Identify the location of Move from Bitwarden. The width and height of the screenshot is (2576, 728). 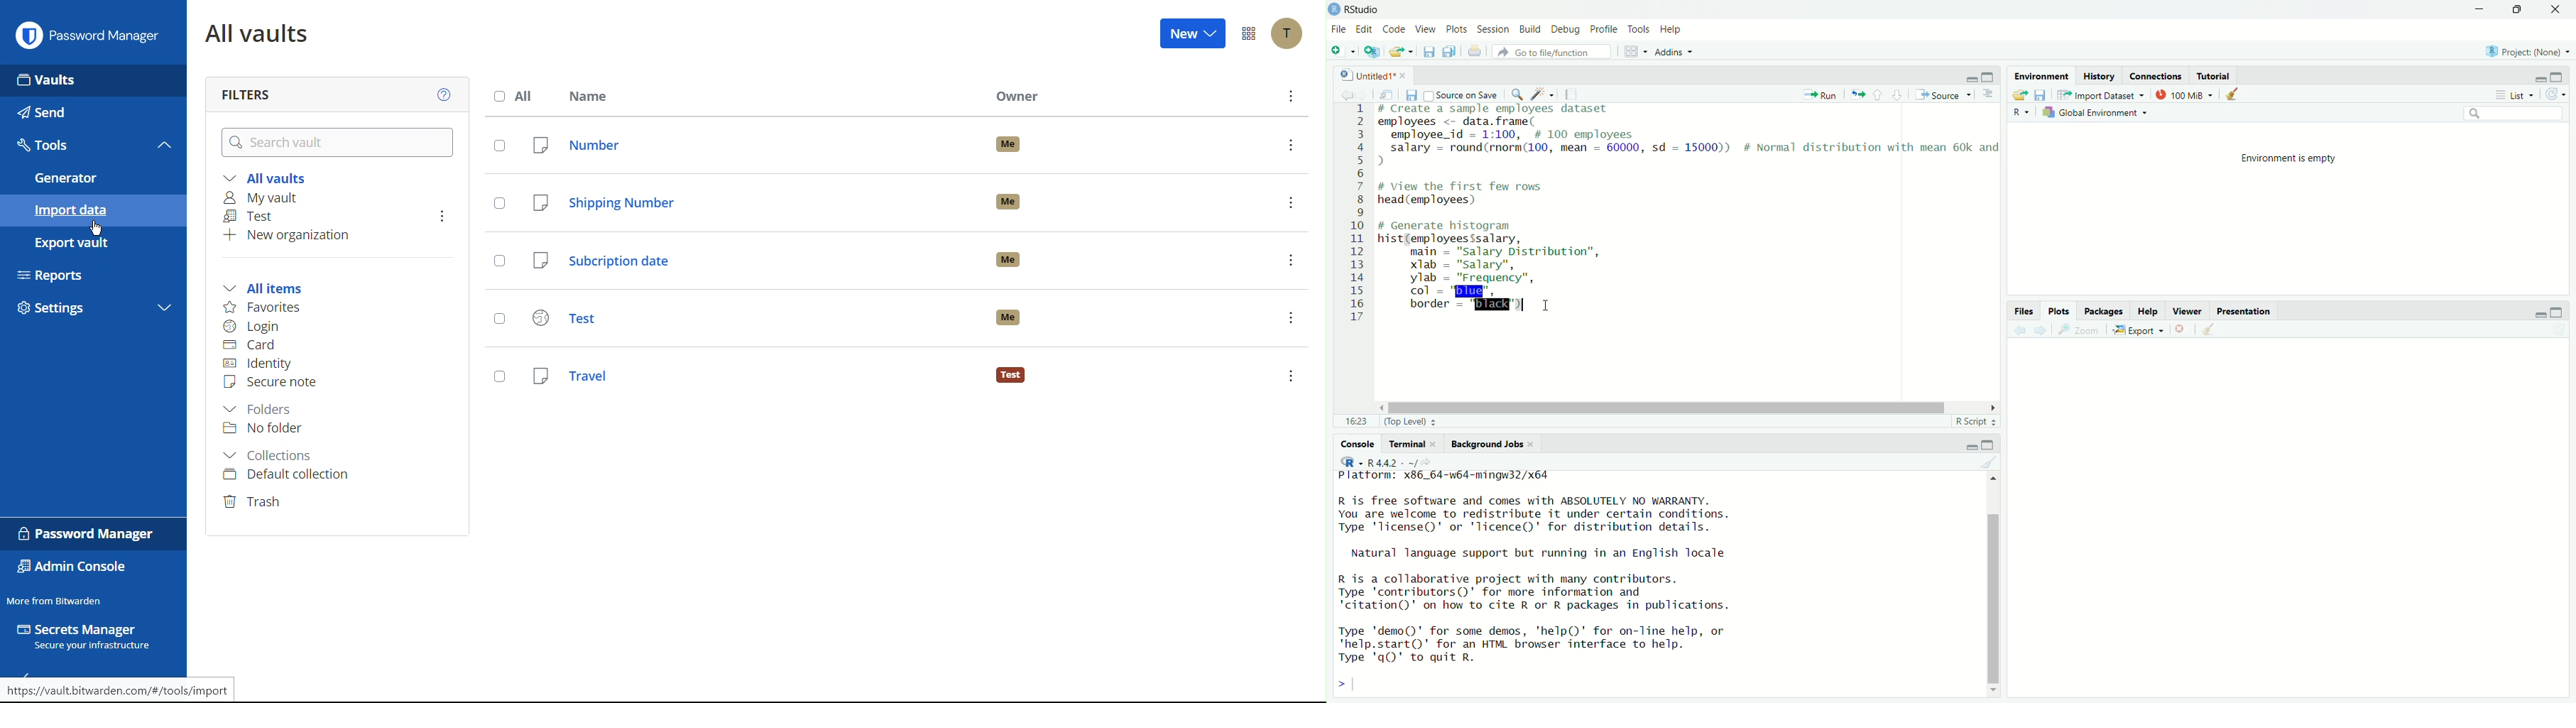
(54, 600).